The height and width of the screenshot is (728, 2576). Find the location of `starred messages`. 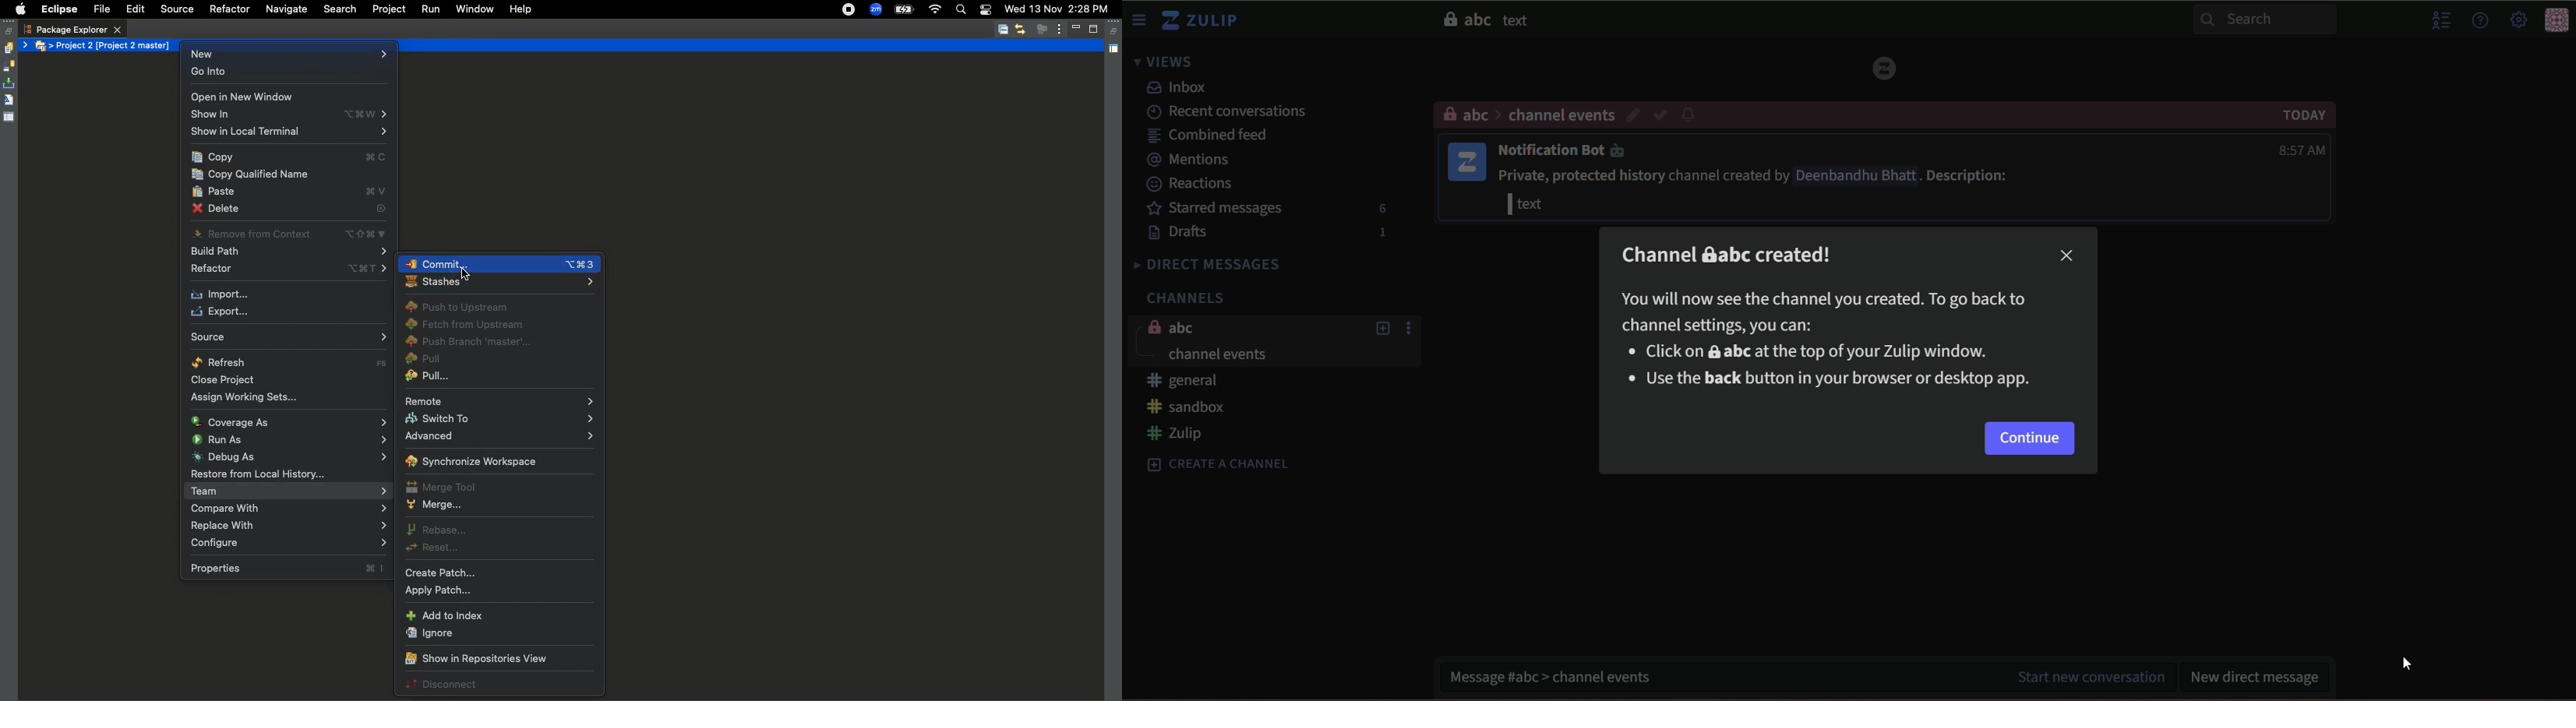

starred messages is located at coordinates (1215, 209).